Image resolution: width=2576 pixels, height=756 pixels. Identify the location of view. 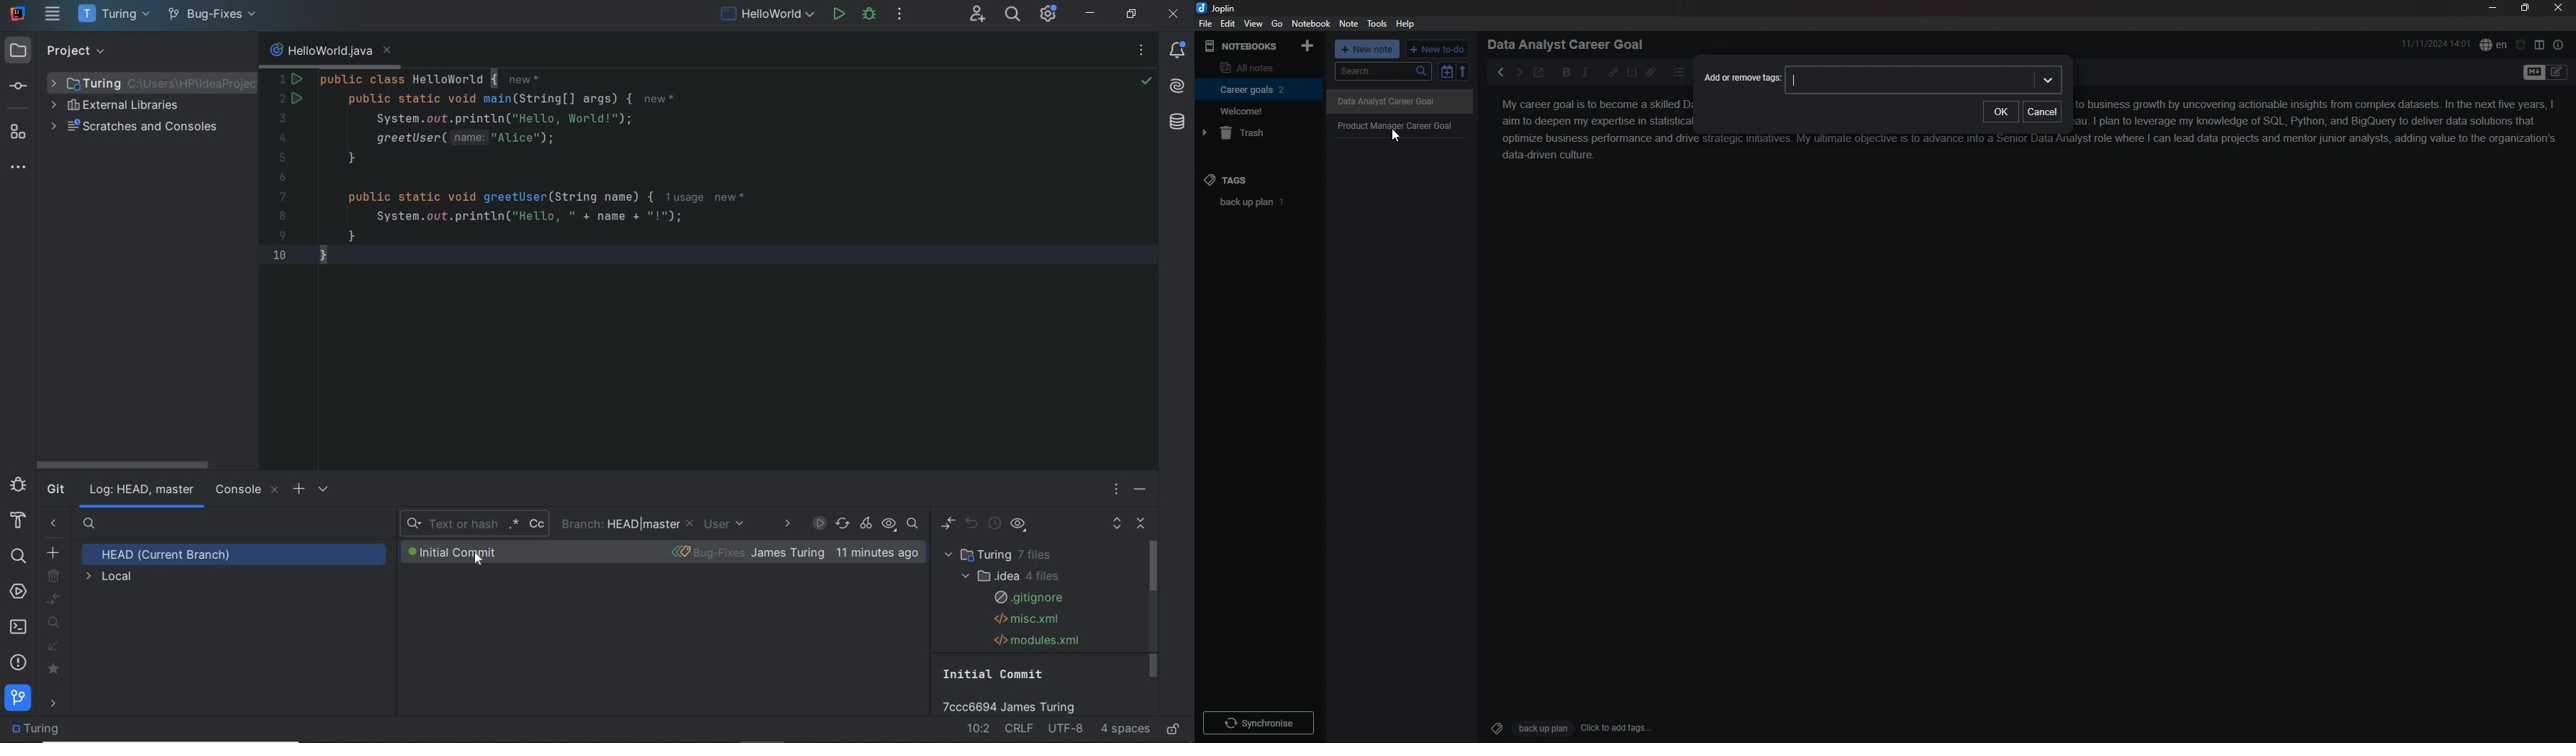
(1253, 24).